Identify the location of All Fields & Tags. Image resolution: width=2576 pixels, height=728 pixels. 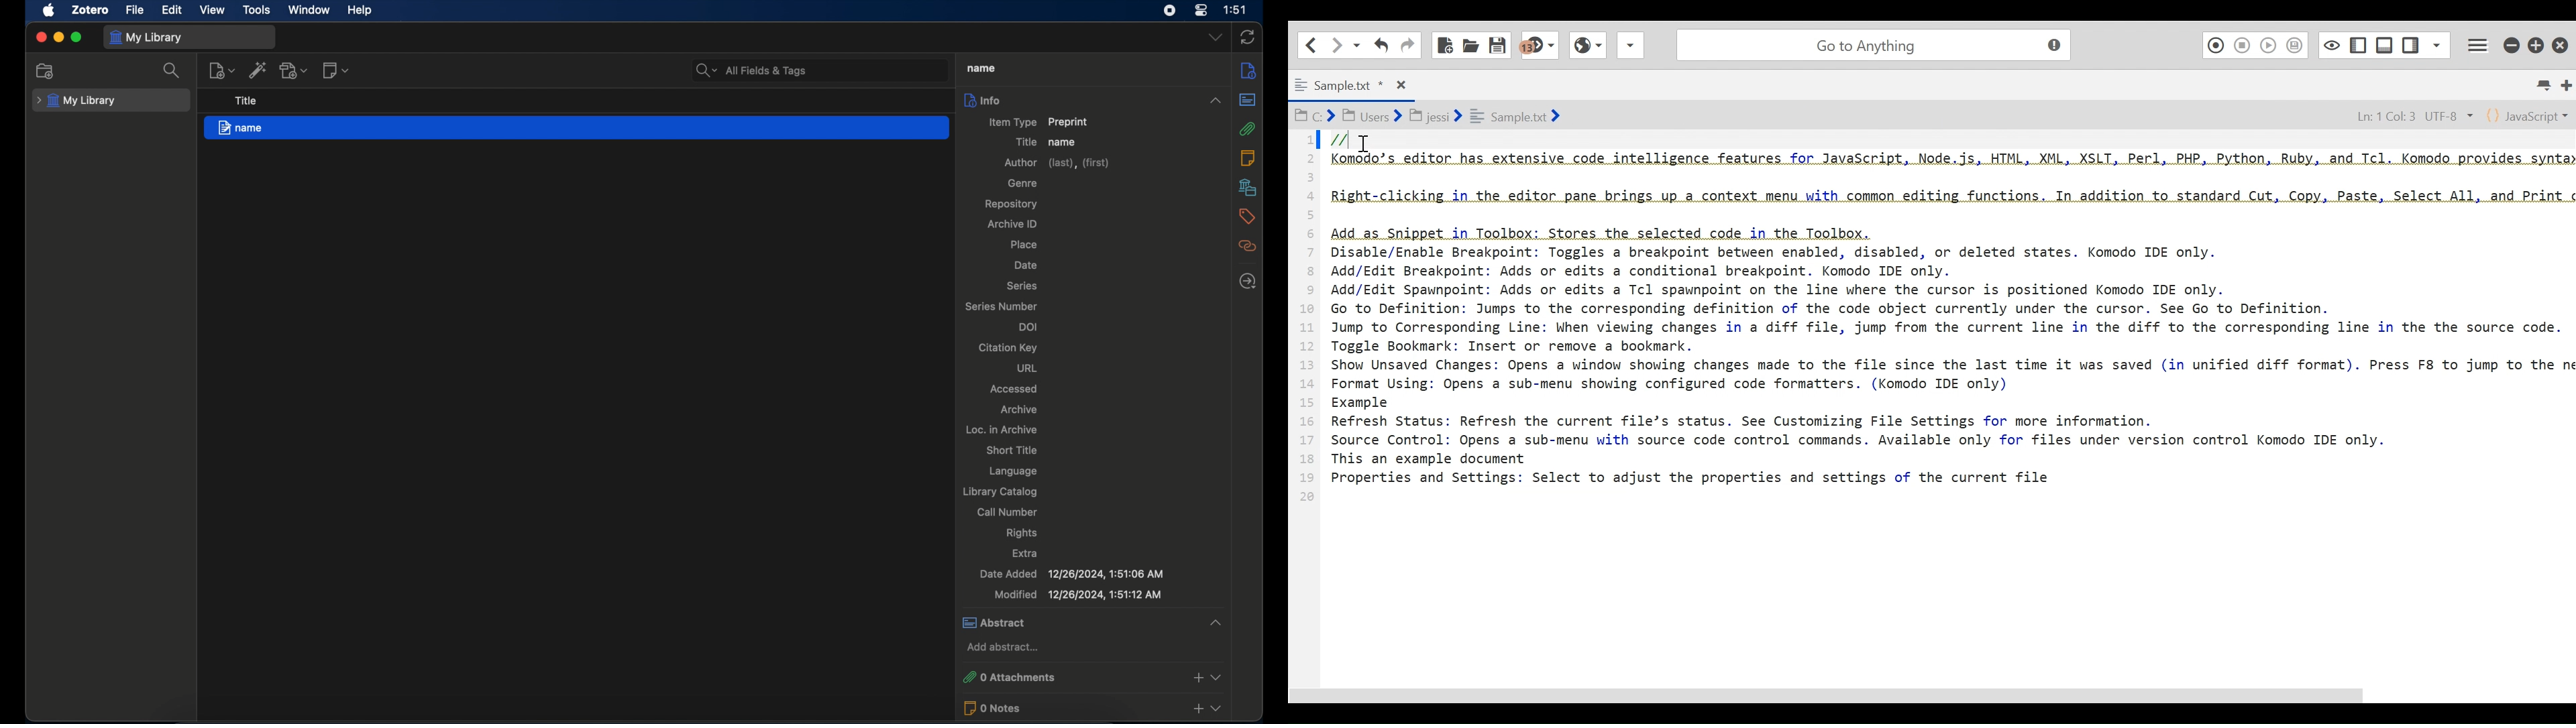
(817, 70).